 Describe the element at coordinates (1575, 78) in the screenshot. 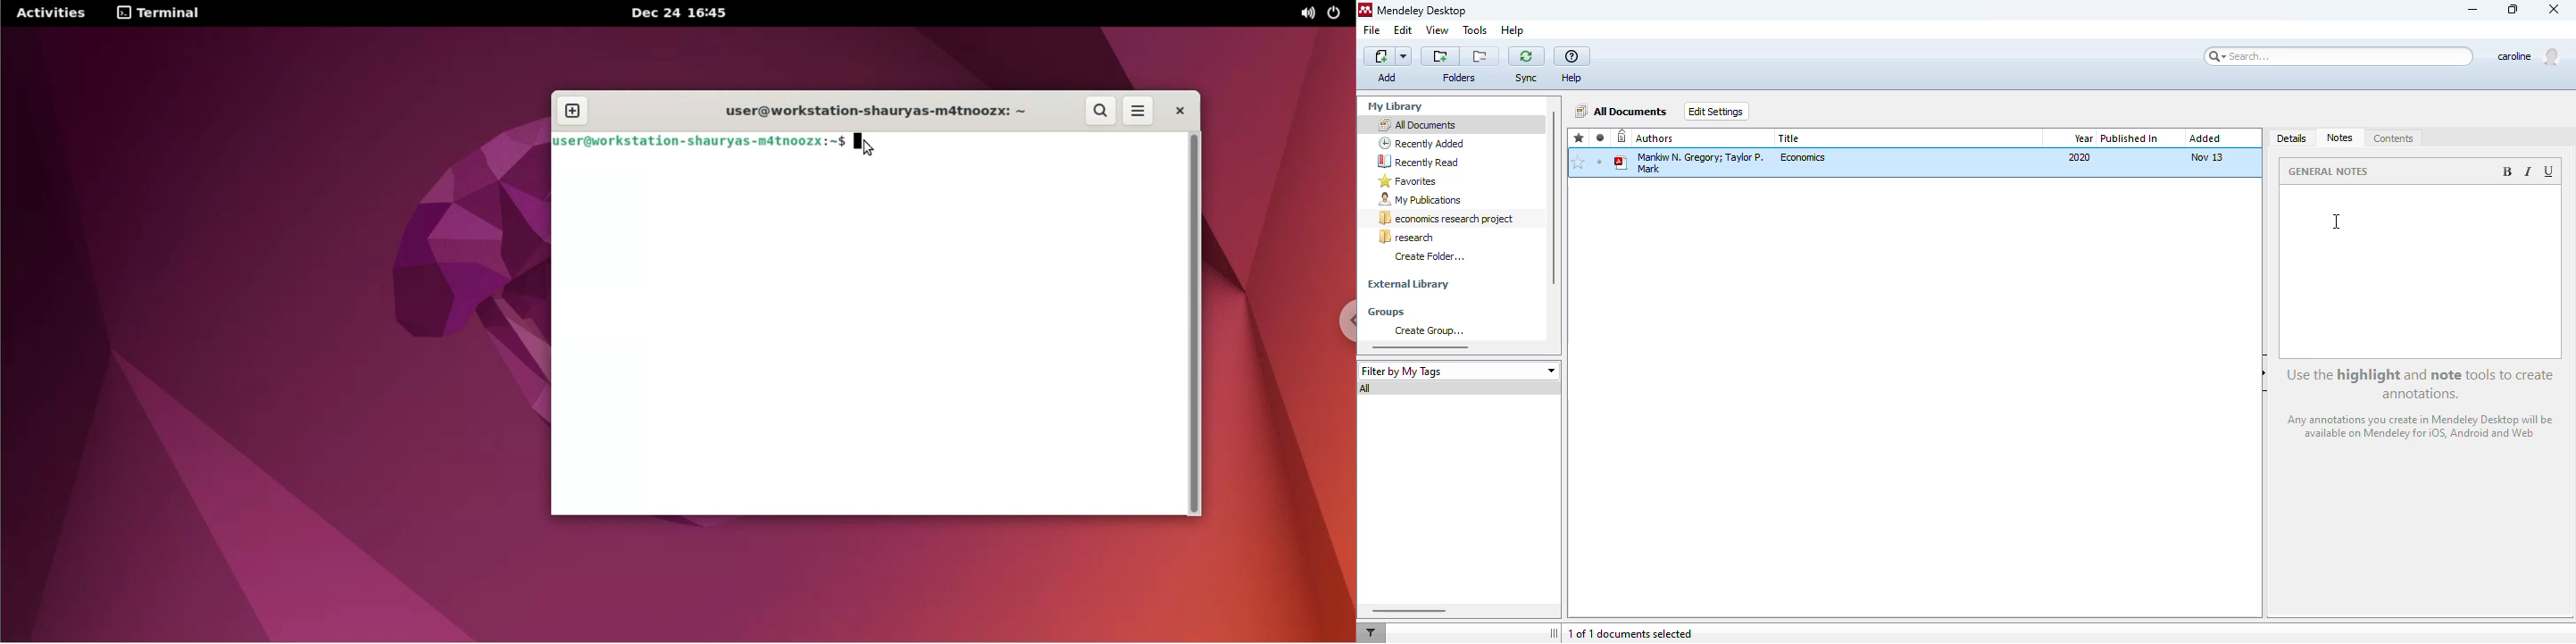

I see `Help` at that location.